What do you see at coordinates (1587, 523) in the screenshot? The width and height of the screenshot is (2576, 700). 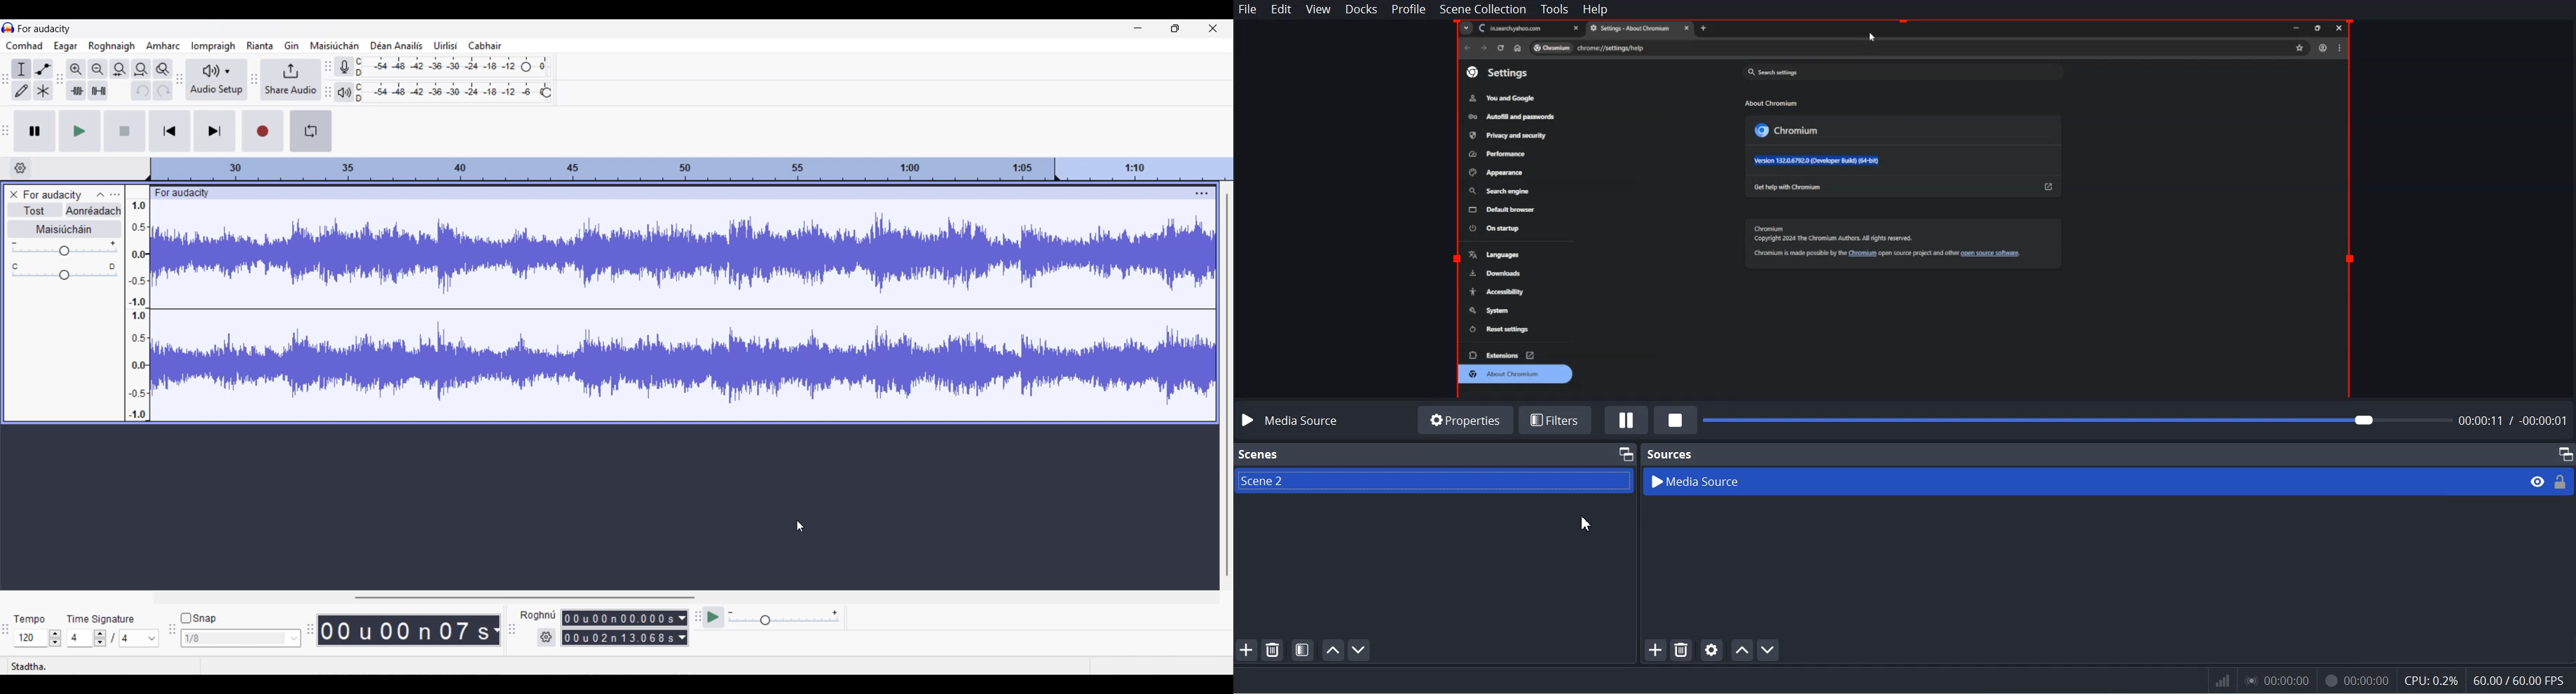 I see `Cursor` at bounding box center [1587, 523].